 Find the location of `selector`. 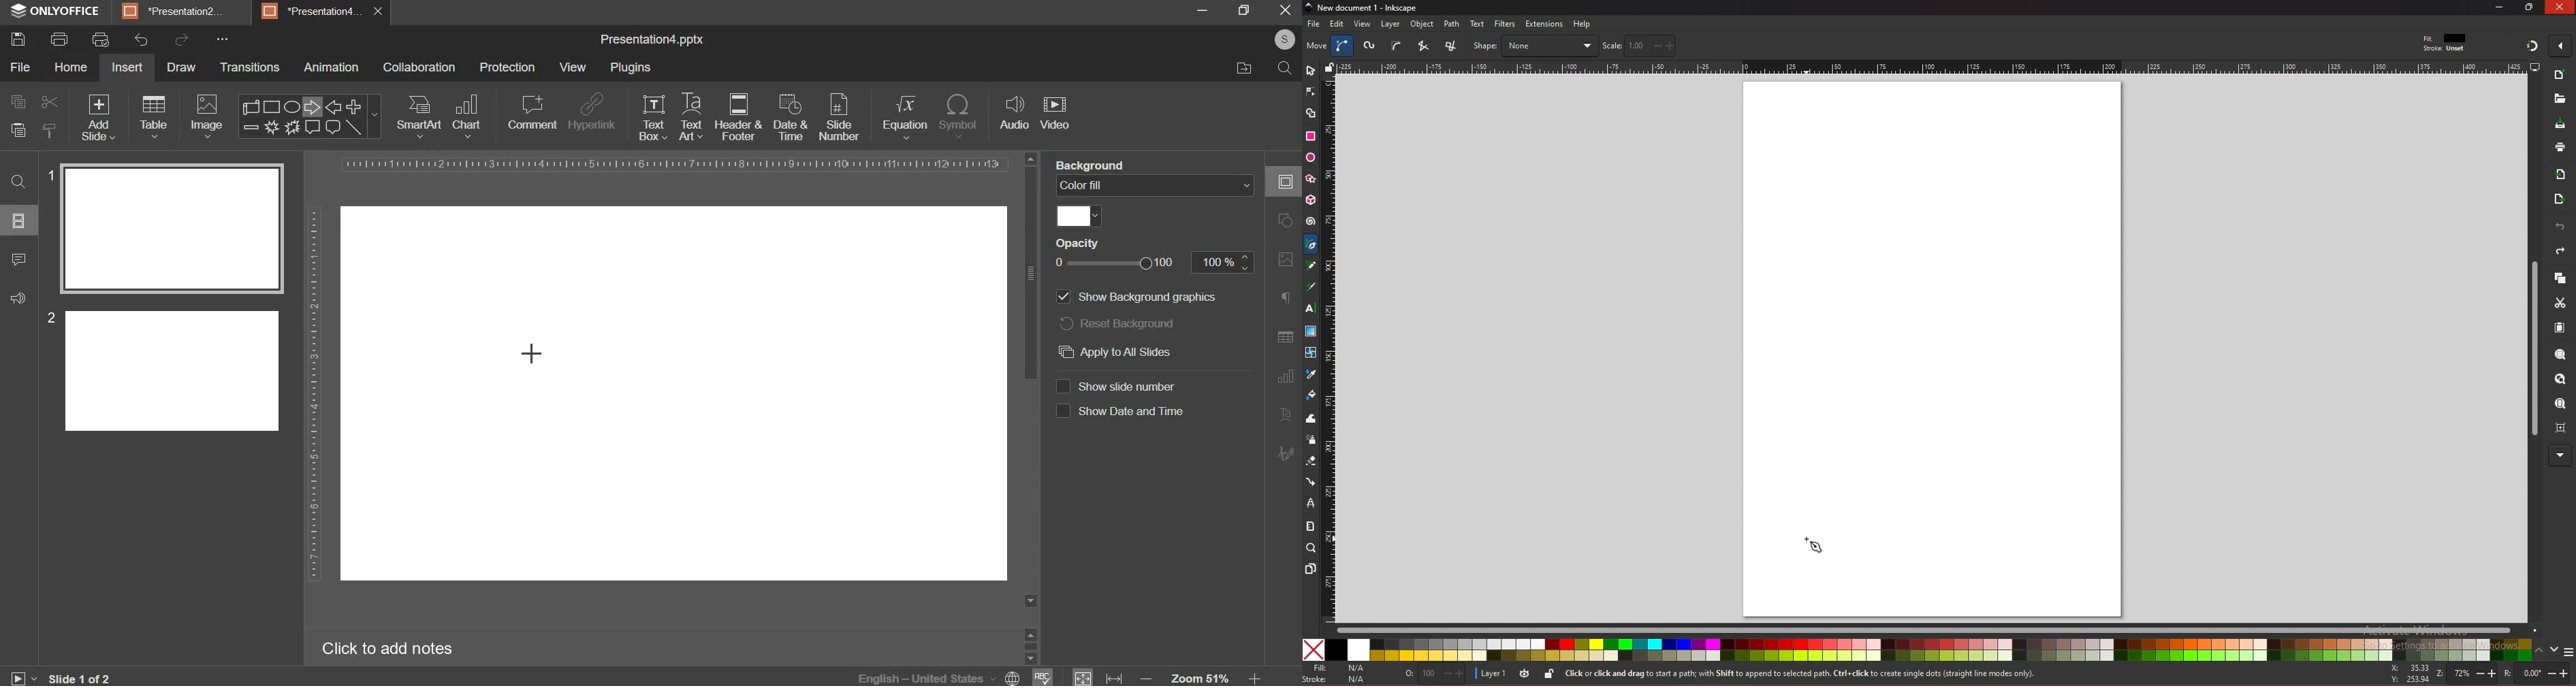

selector is located at coordinates (1311, 70).